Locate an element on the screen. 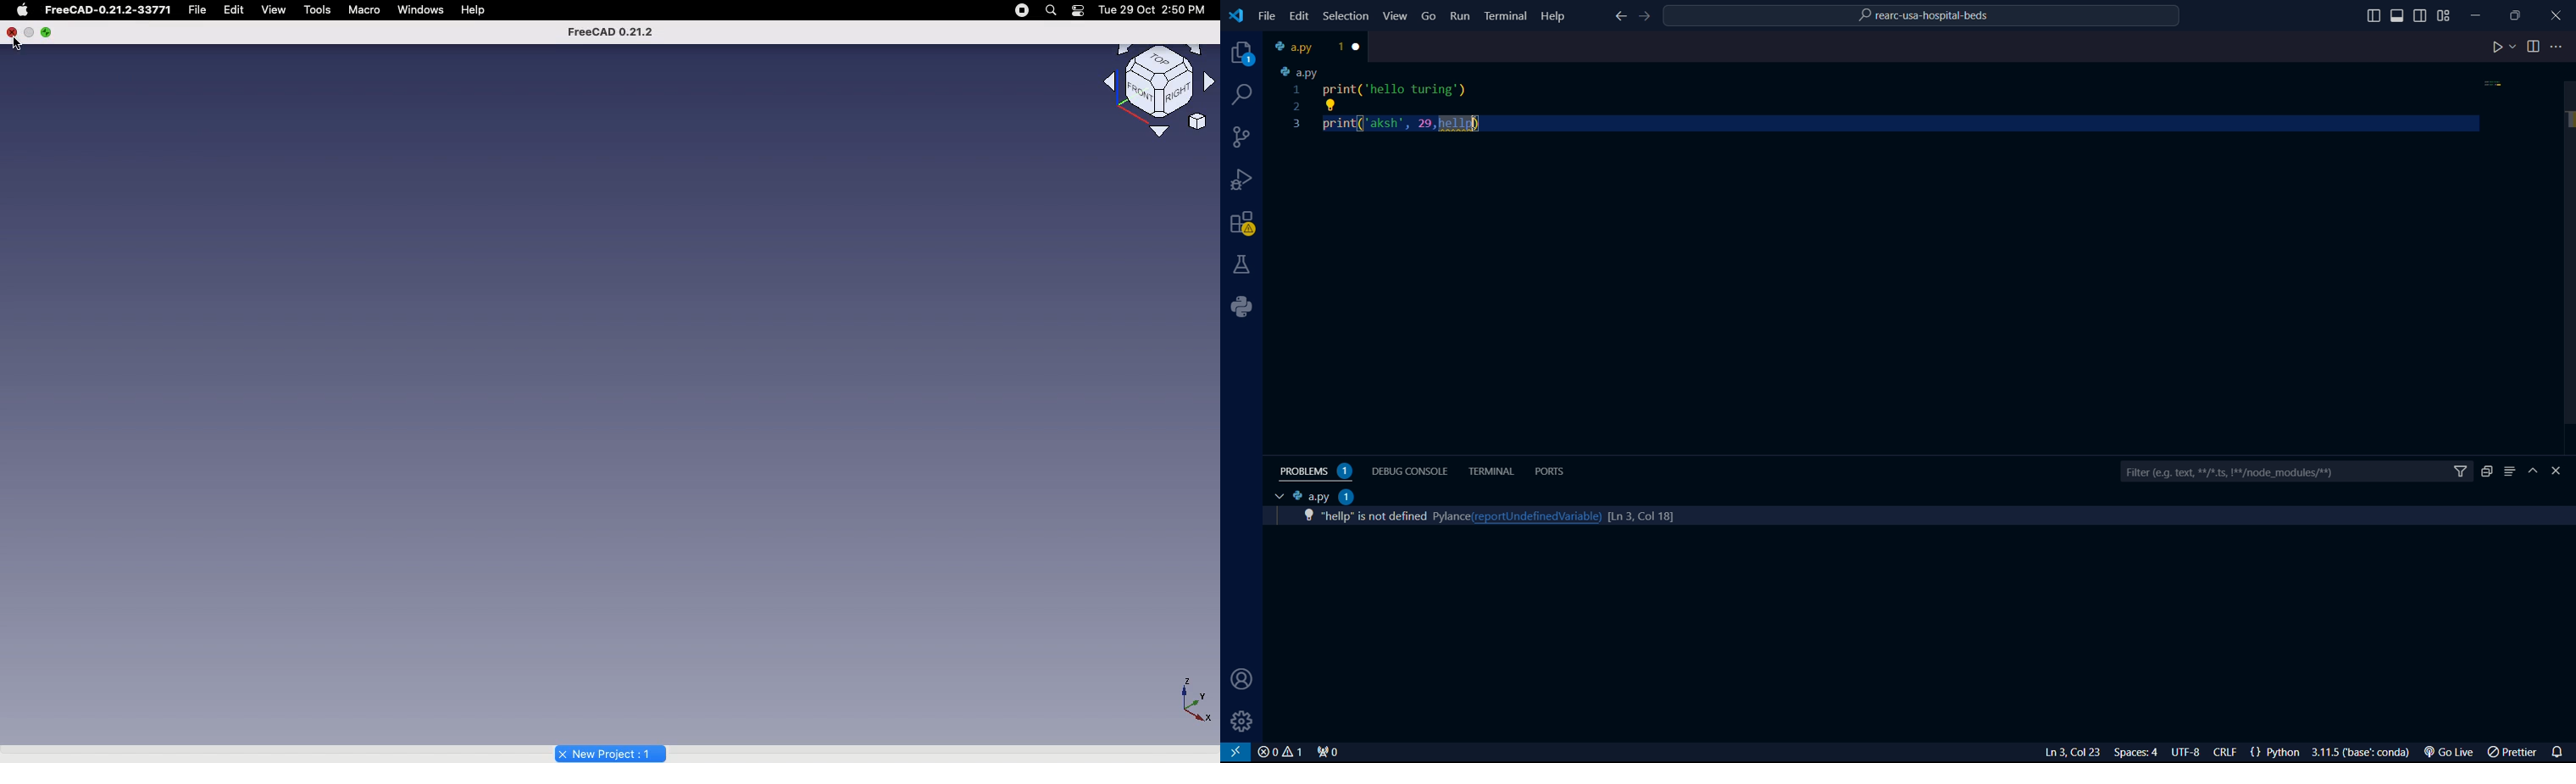 This screenshot has height=784, width=2576. Windows is located at coordinates (421, 10).